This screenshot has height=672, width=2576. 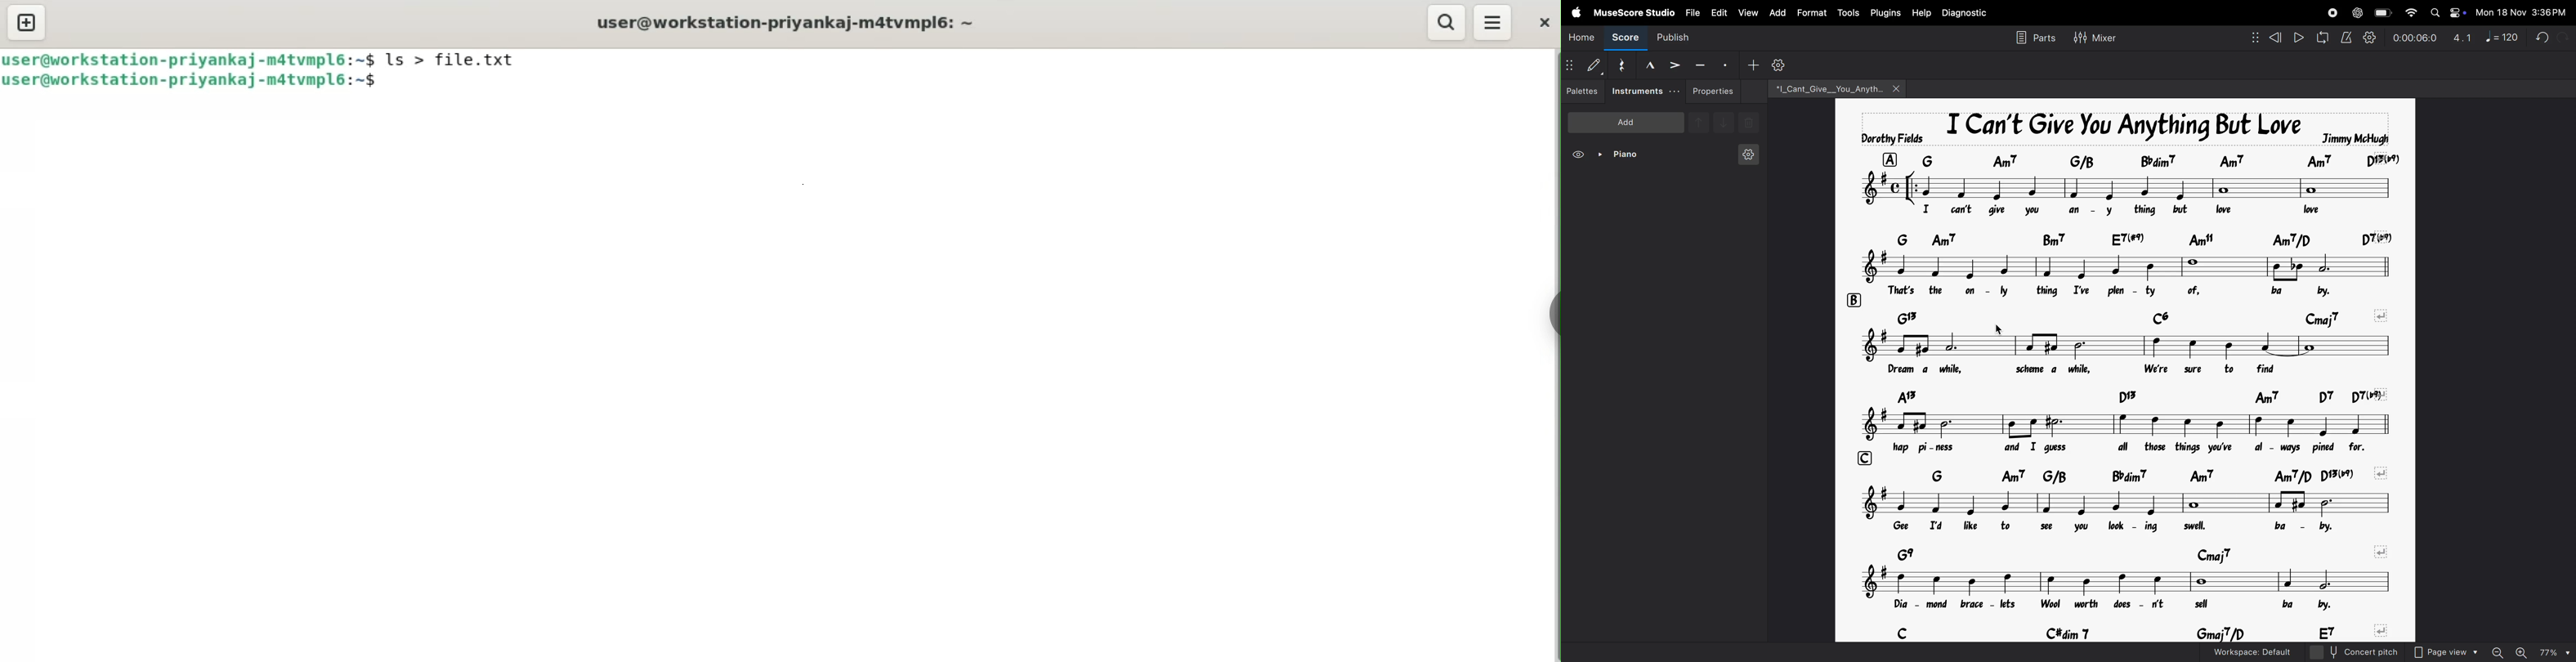 What do you see at coordinates (2163, 160) in the screenshot?
I see `chord symbol` at bounding box center [2163, 160].